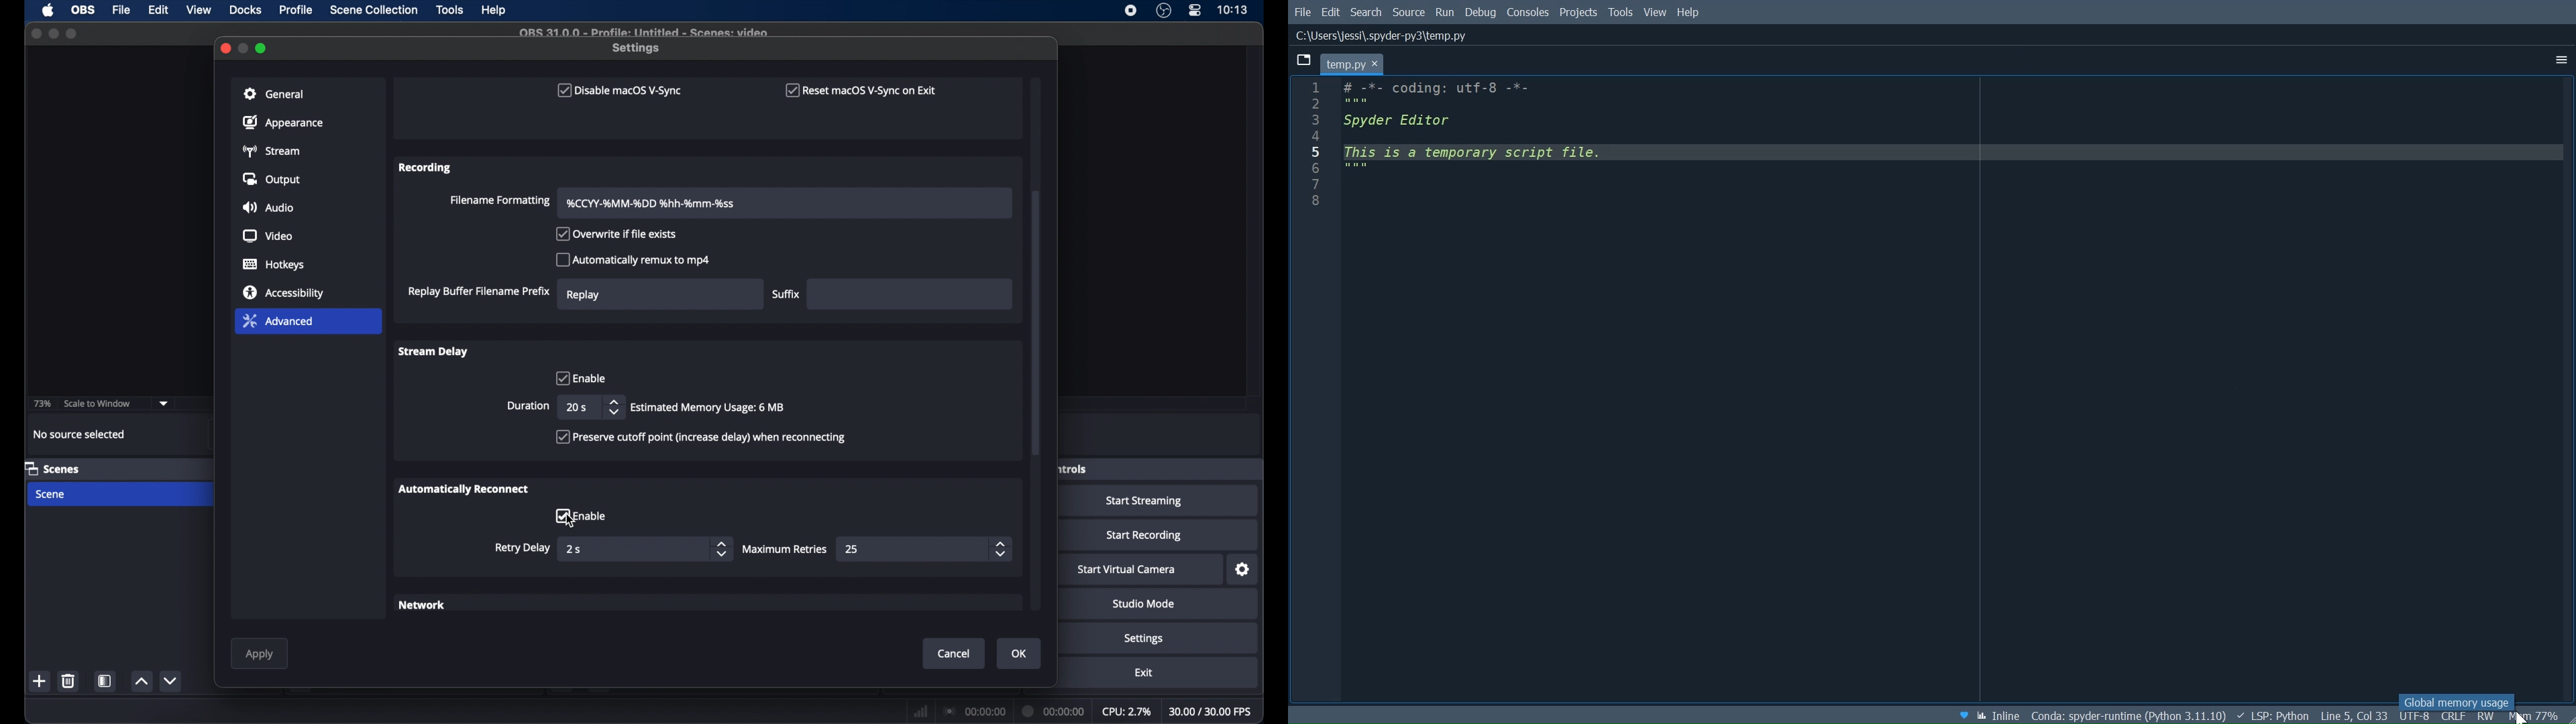 The height and width of the screenshot is (728, 2576). I want to click on File, so click(1303, 12).